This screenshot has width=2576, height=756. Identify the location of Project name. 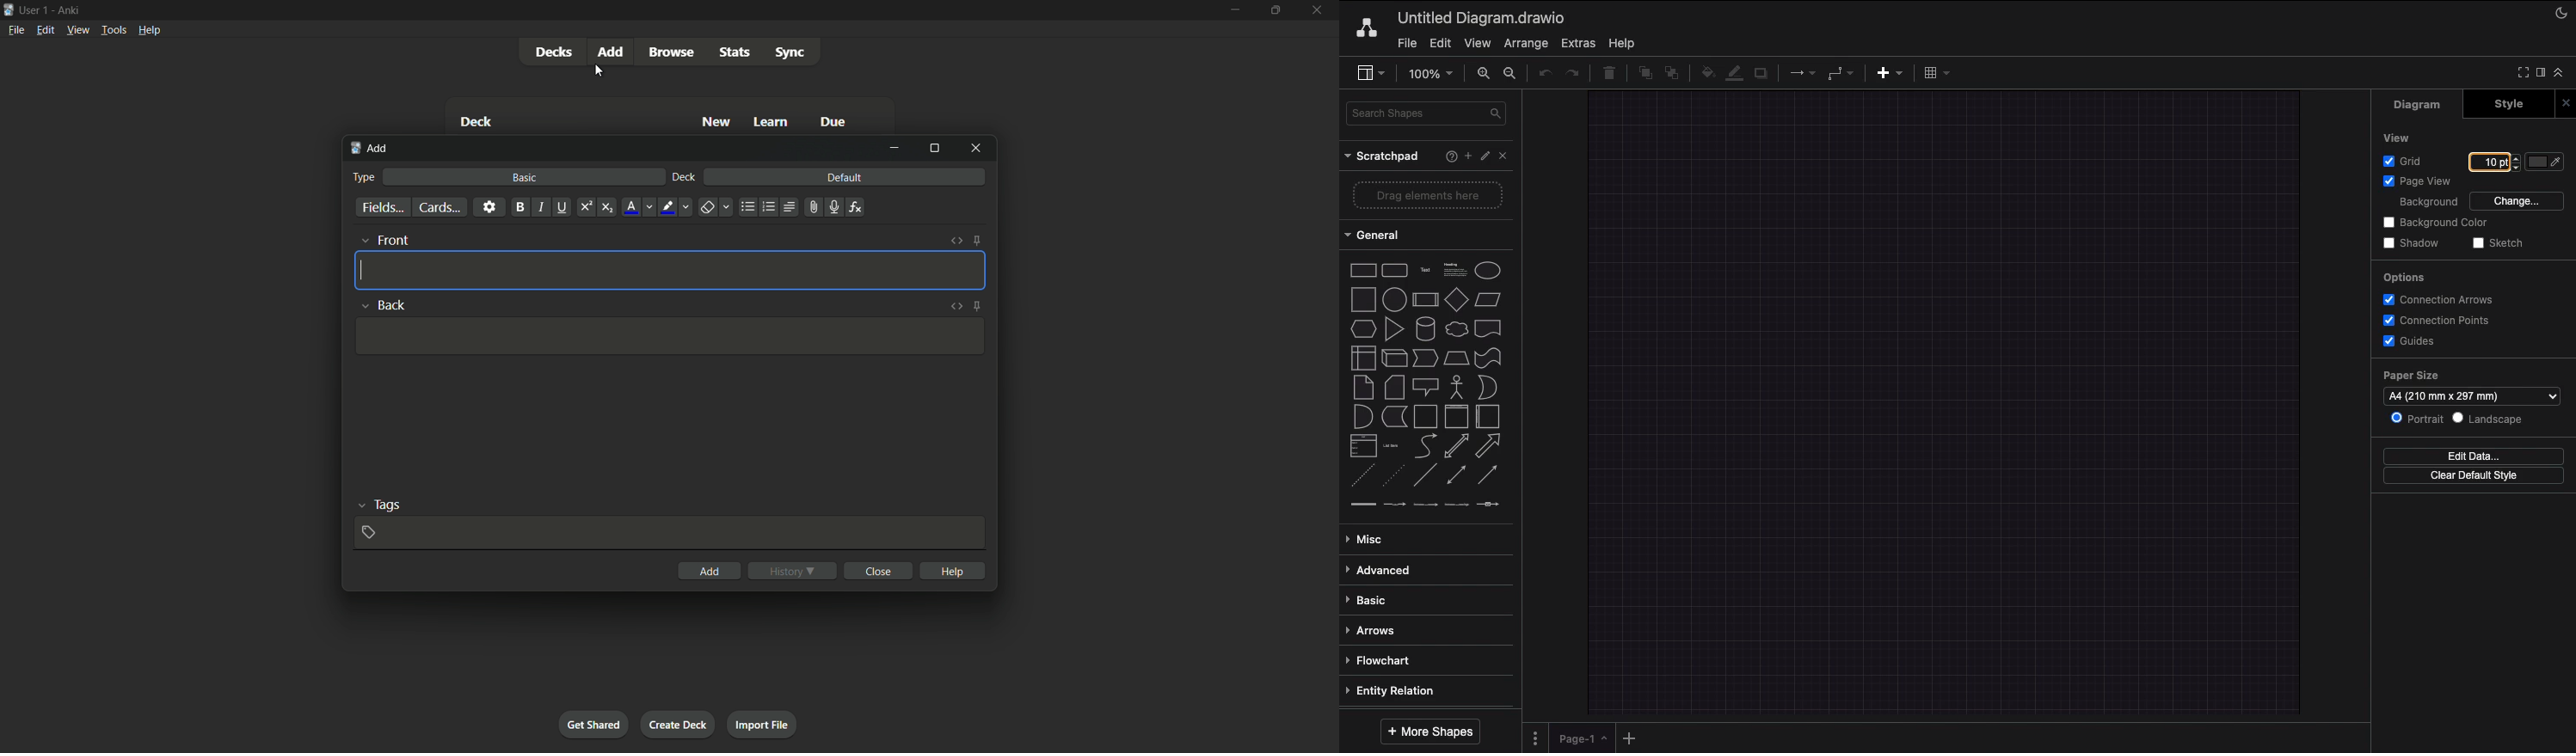
(1483, 17).